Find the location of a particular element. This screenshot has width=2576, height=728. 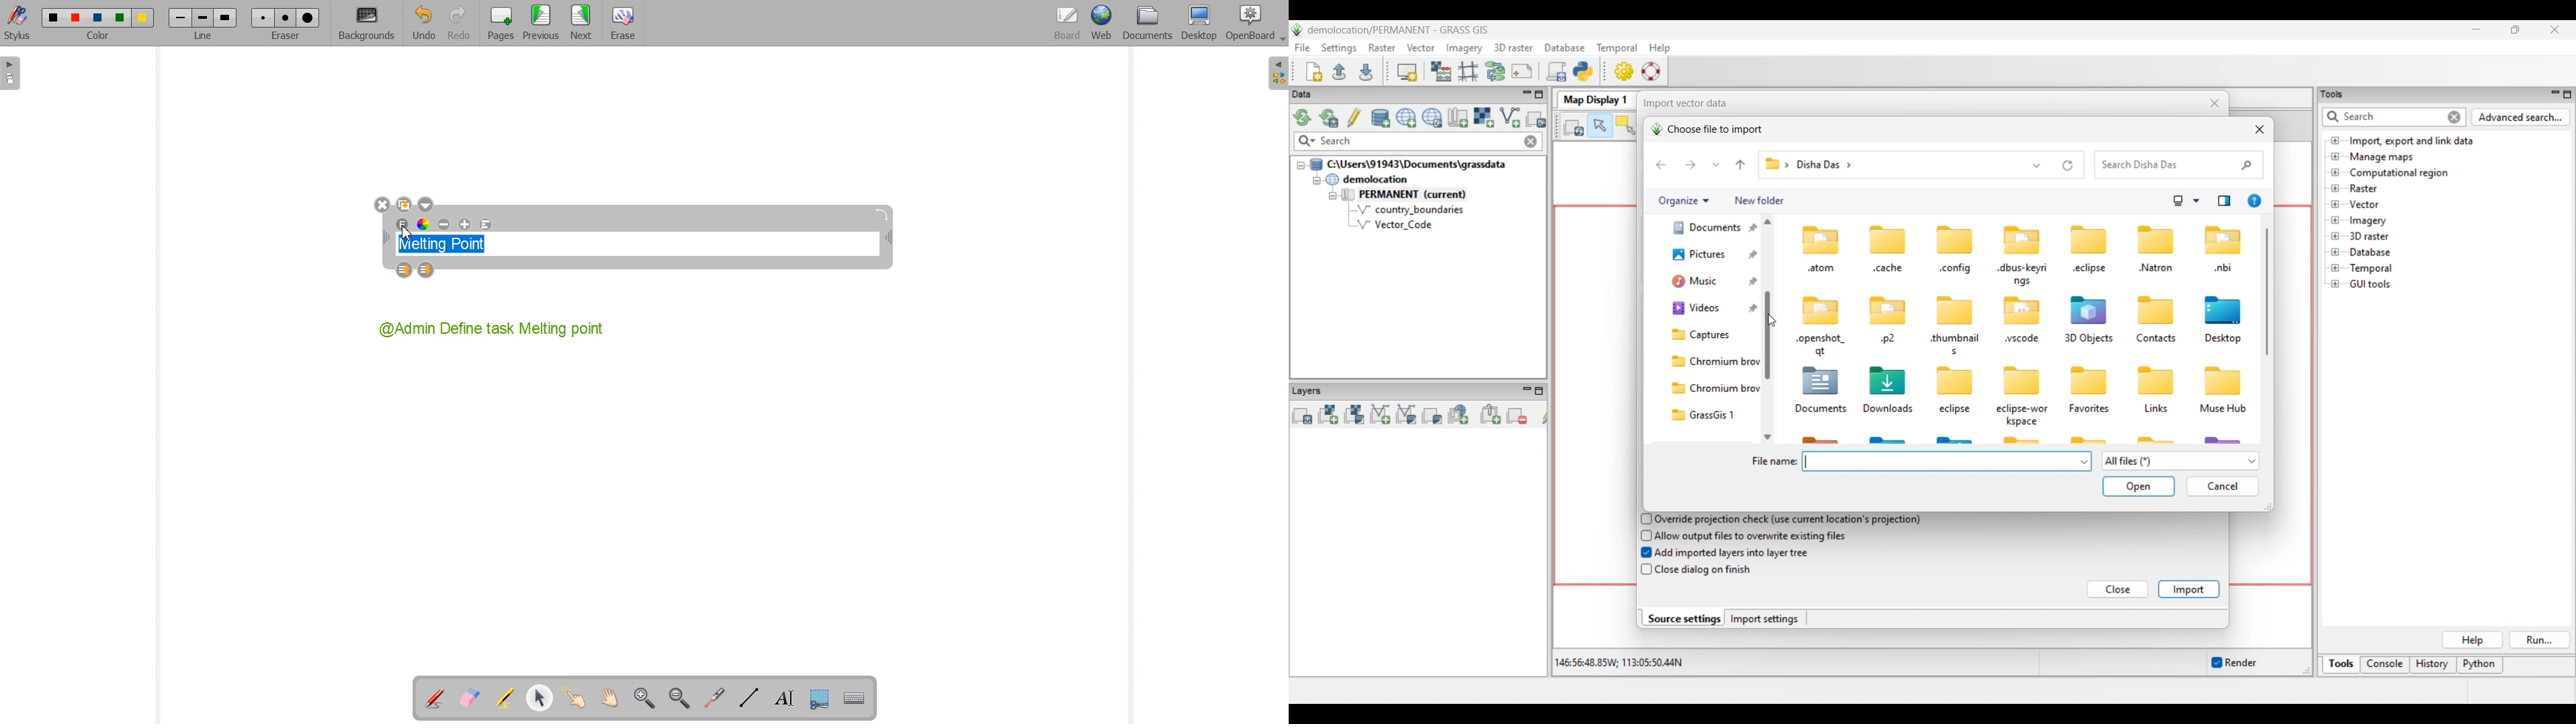

Color is located at coordinates (100, 24).